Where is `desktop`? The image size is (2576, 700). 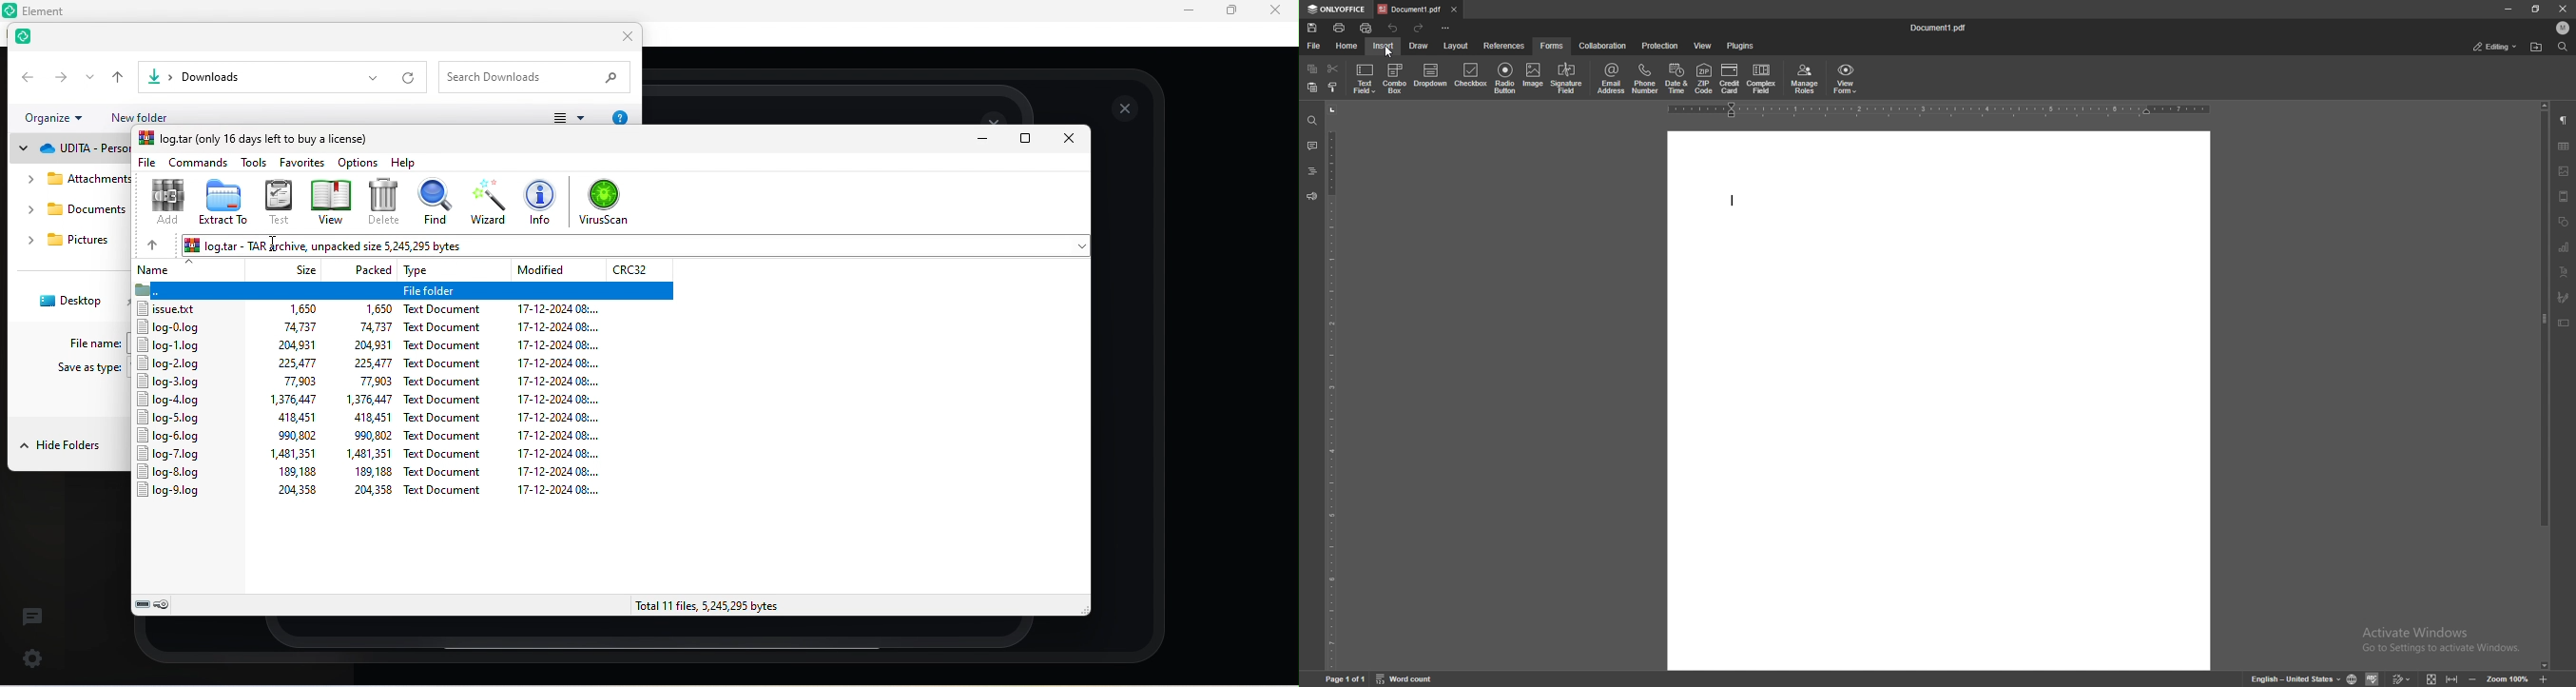
desktop is located at coordinates (75, 301).